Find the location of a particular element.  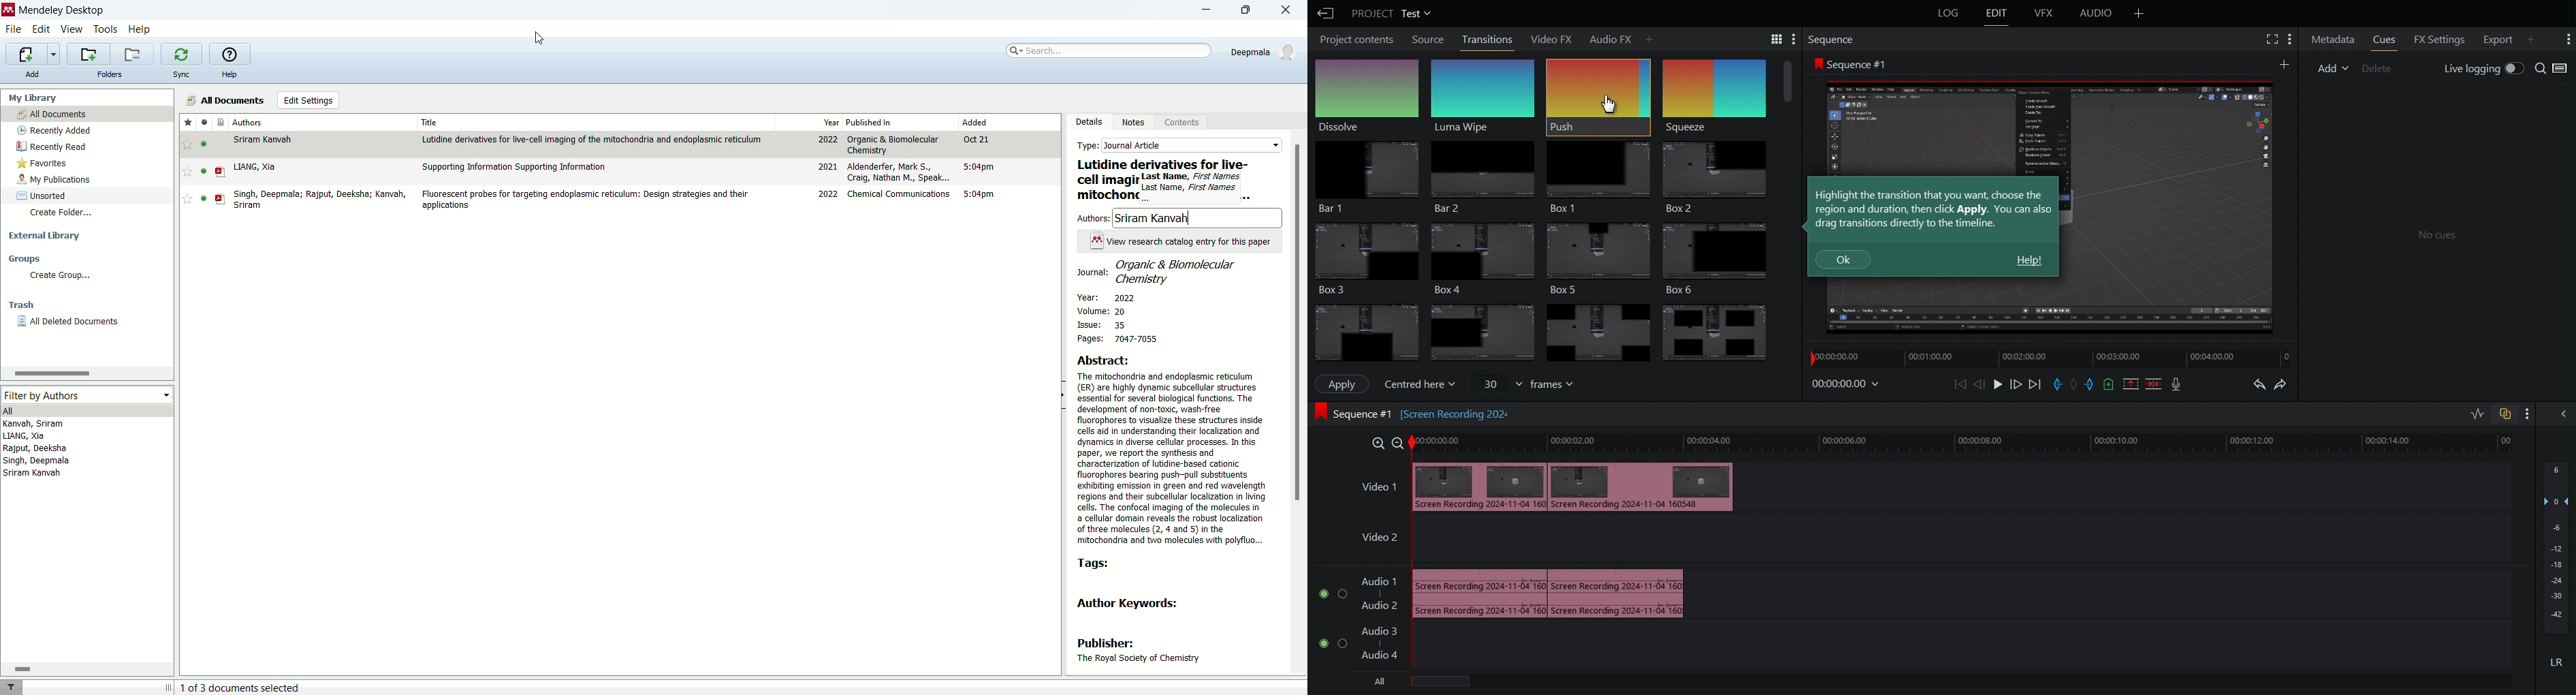

favorite is located at coordinates (185, 122).